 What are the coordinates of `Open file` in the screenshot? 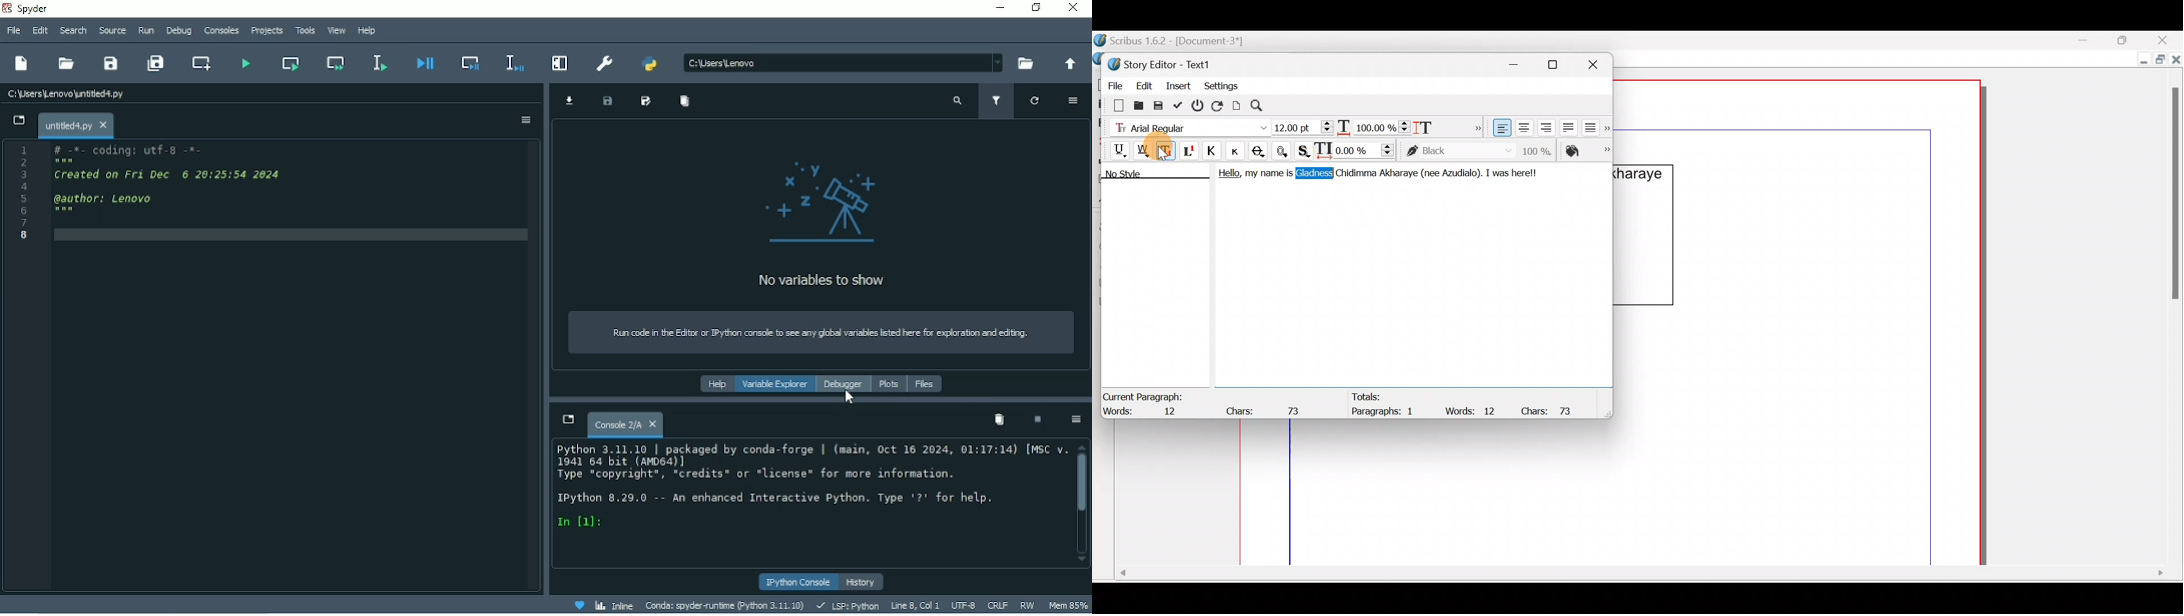 It's located at (68, 63).